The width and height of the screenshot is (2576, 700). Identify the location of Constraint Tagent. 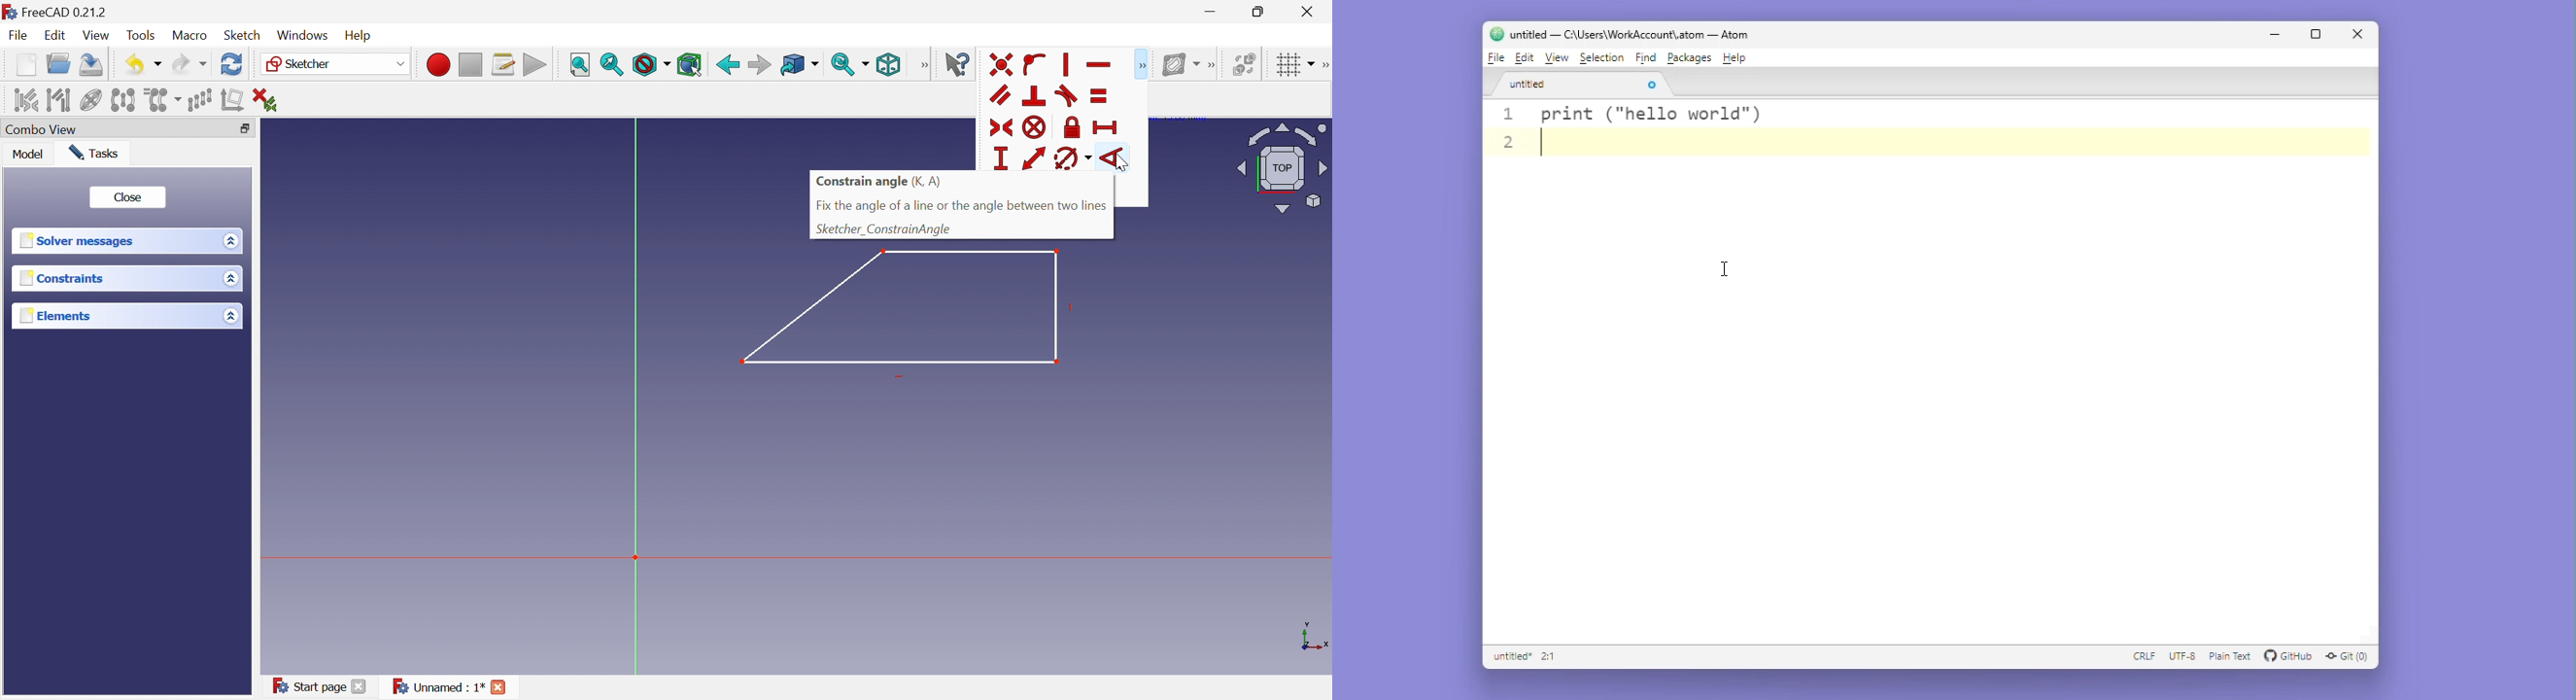
(1069, 97).